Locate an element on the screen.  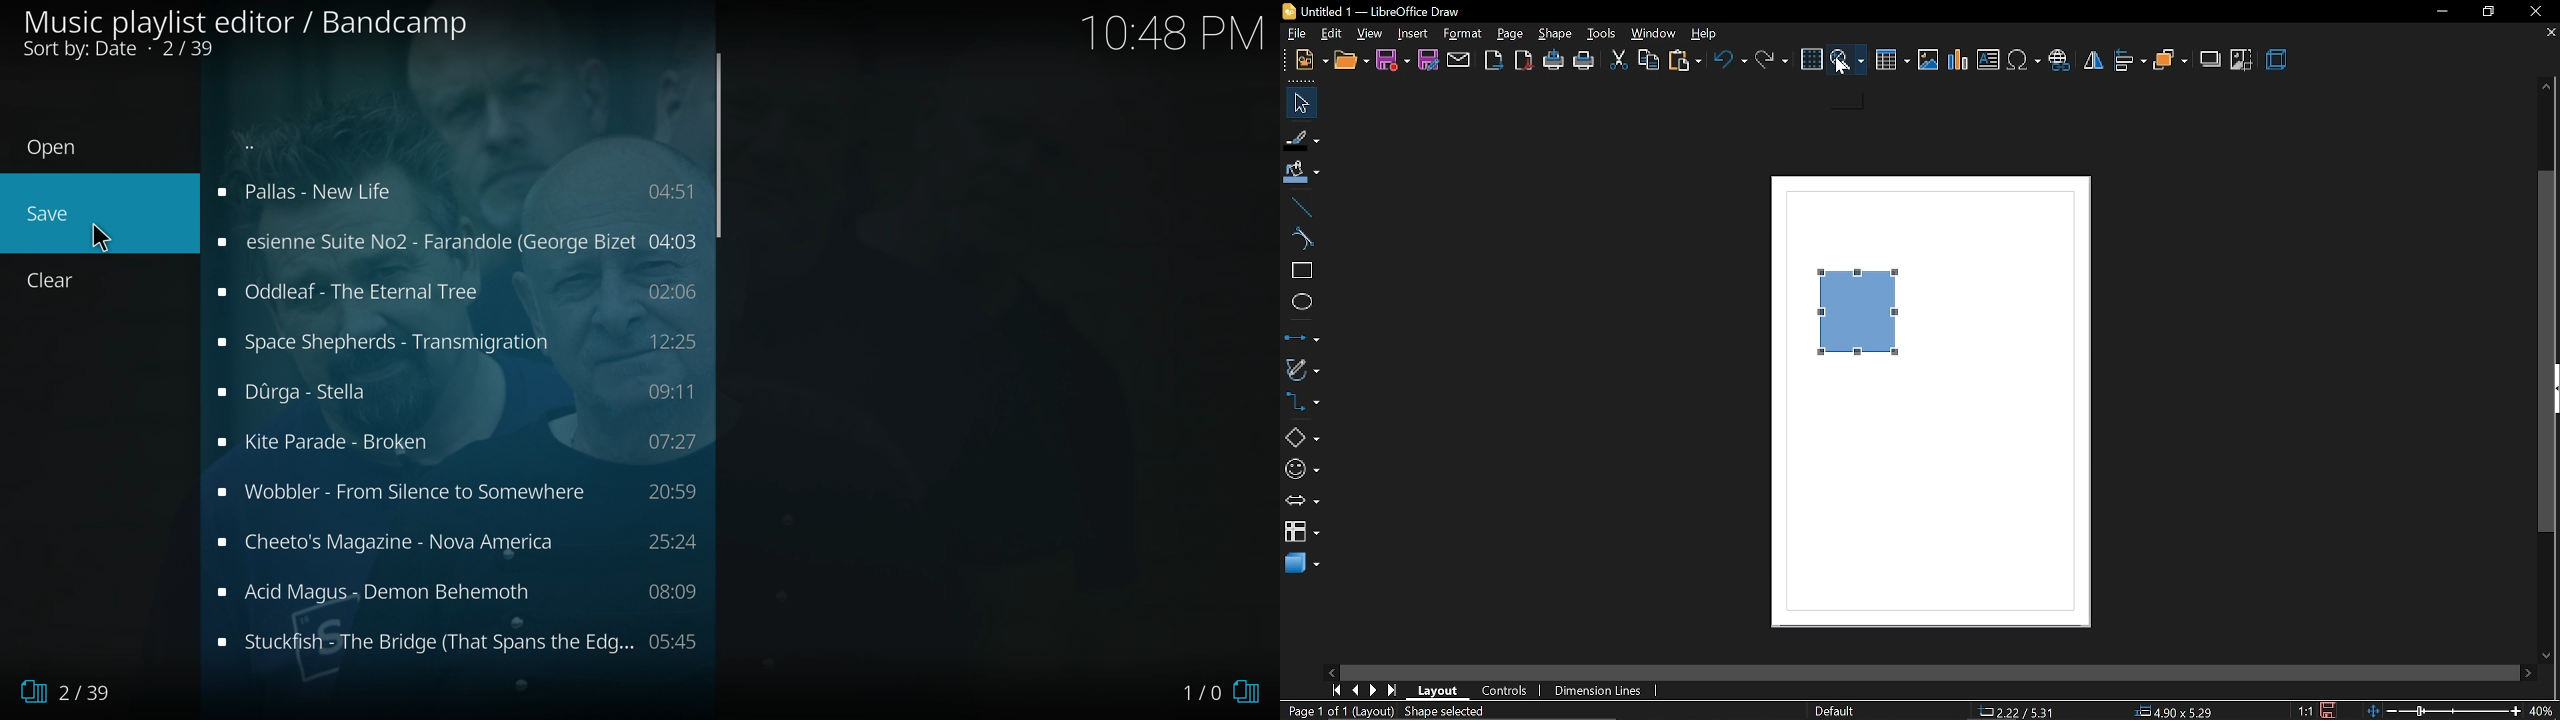
song is located at coordinates (454, 343).